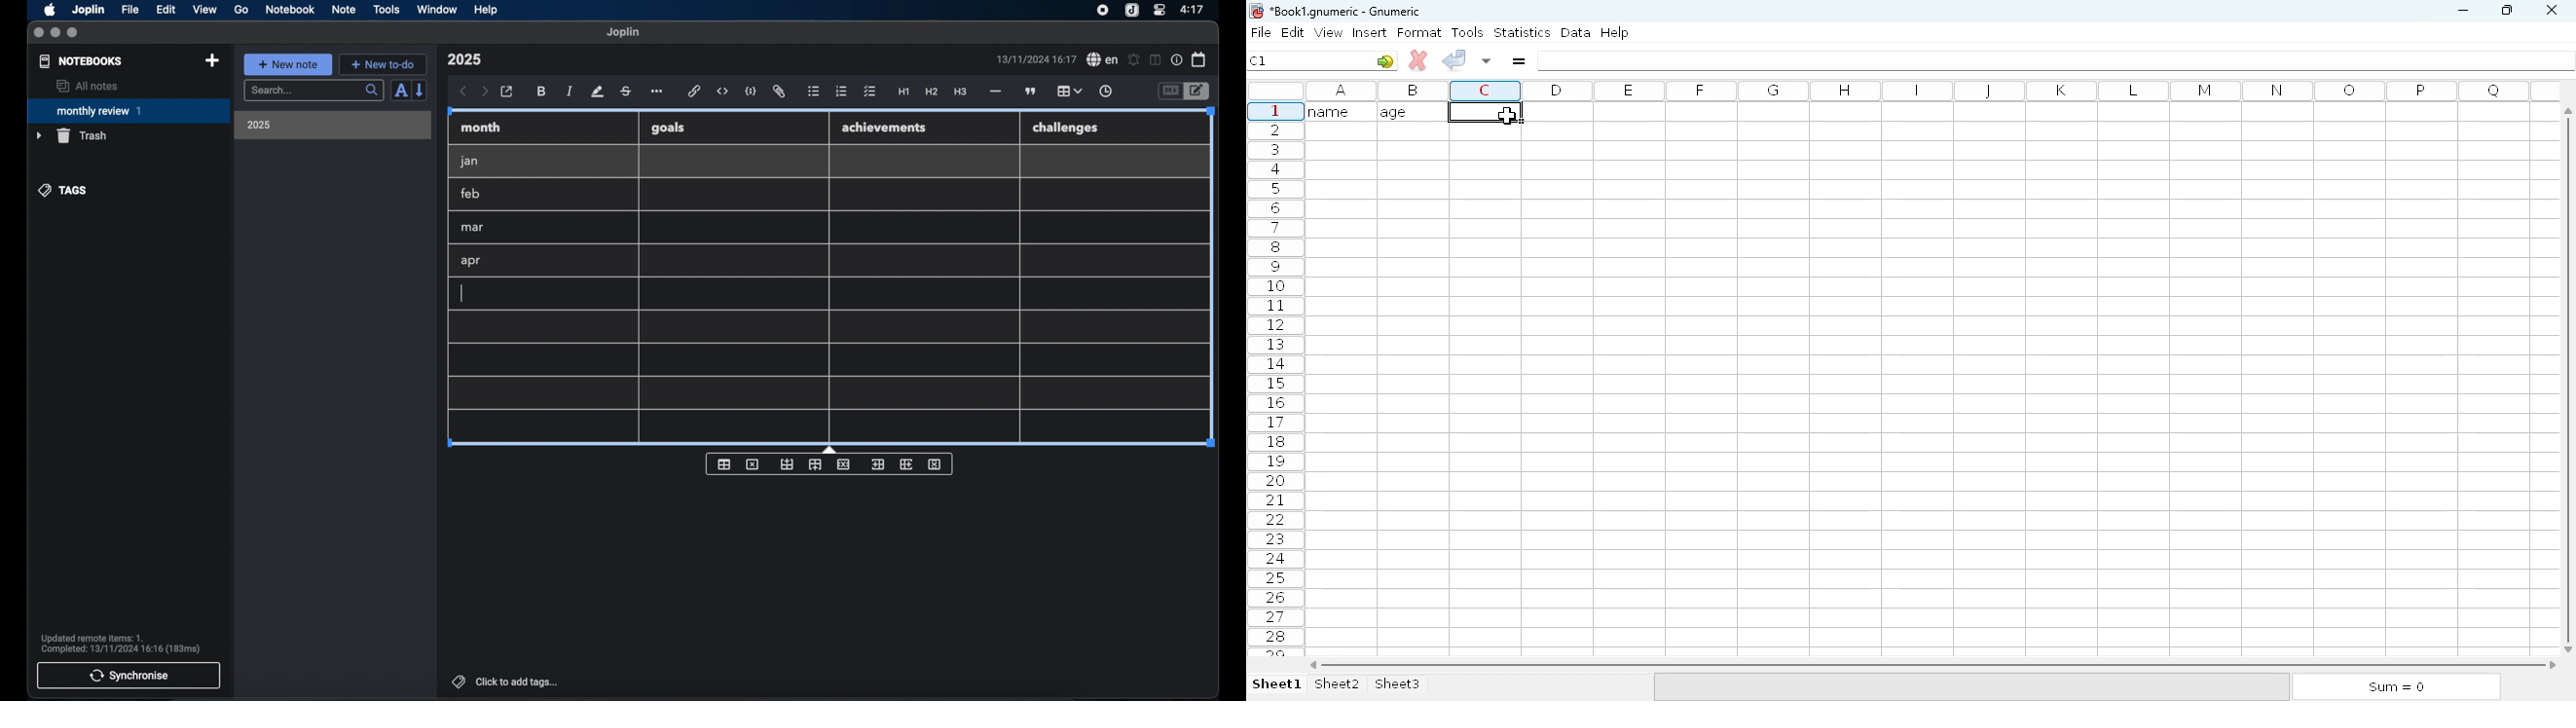  I want to click on notebooks, so click(81, 61).